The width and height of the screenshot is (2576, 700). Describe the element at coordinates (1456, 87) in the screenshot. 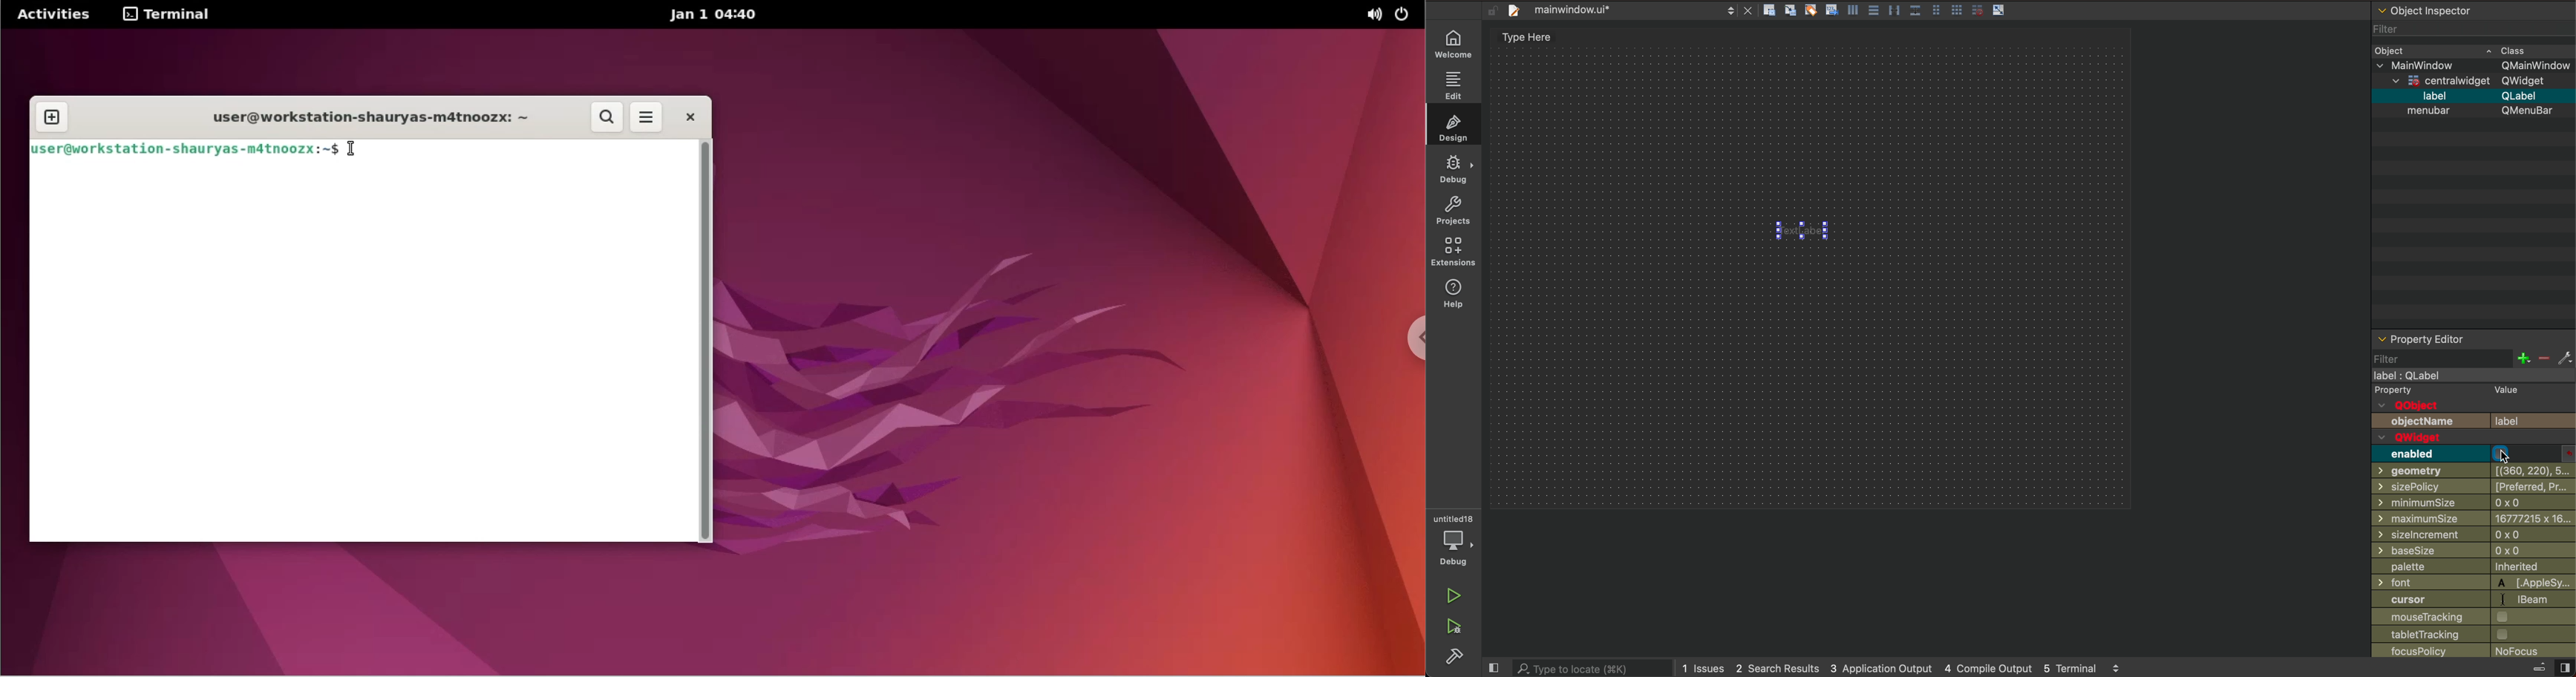

I see `edit` at that location.